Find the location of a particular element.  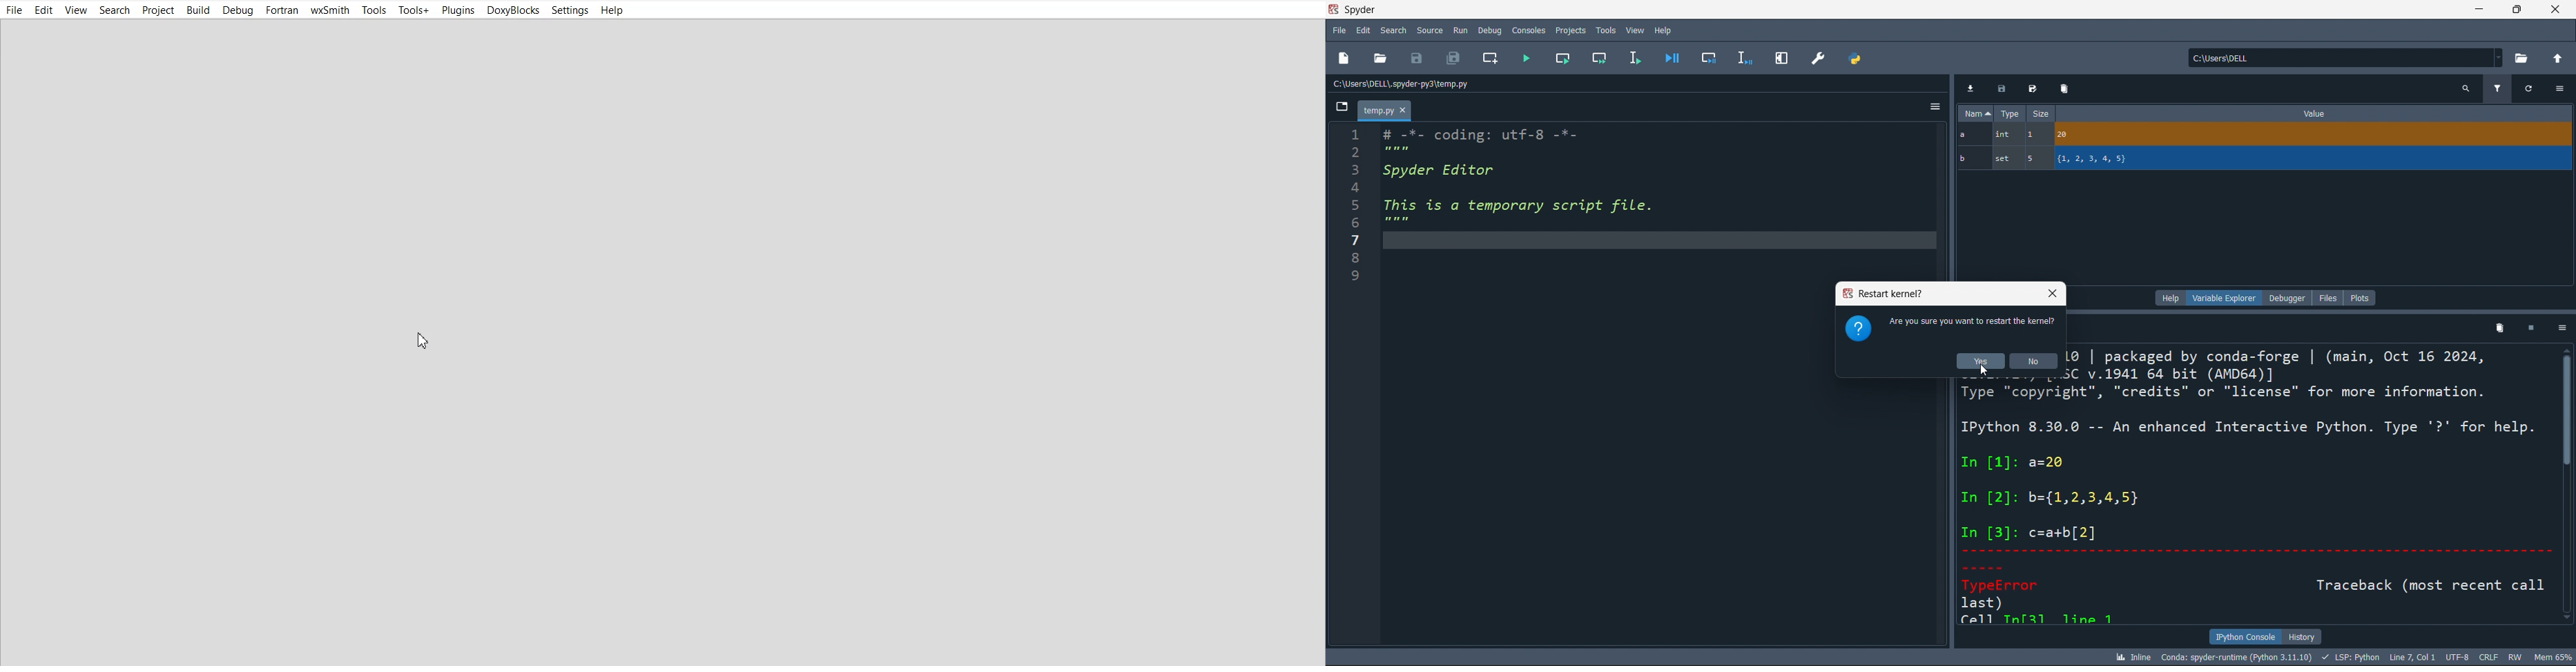

spyder logo is located at coordinates (1334, 10).